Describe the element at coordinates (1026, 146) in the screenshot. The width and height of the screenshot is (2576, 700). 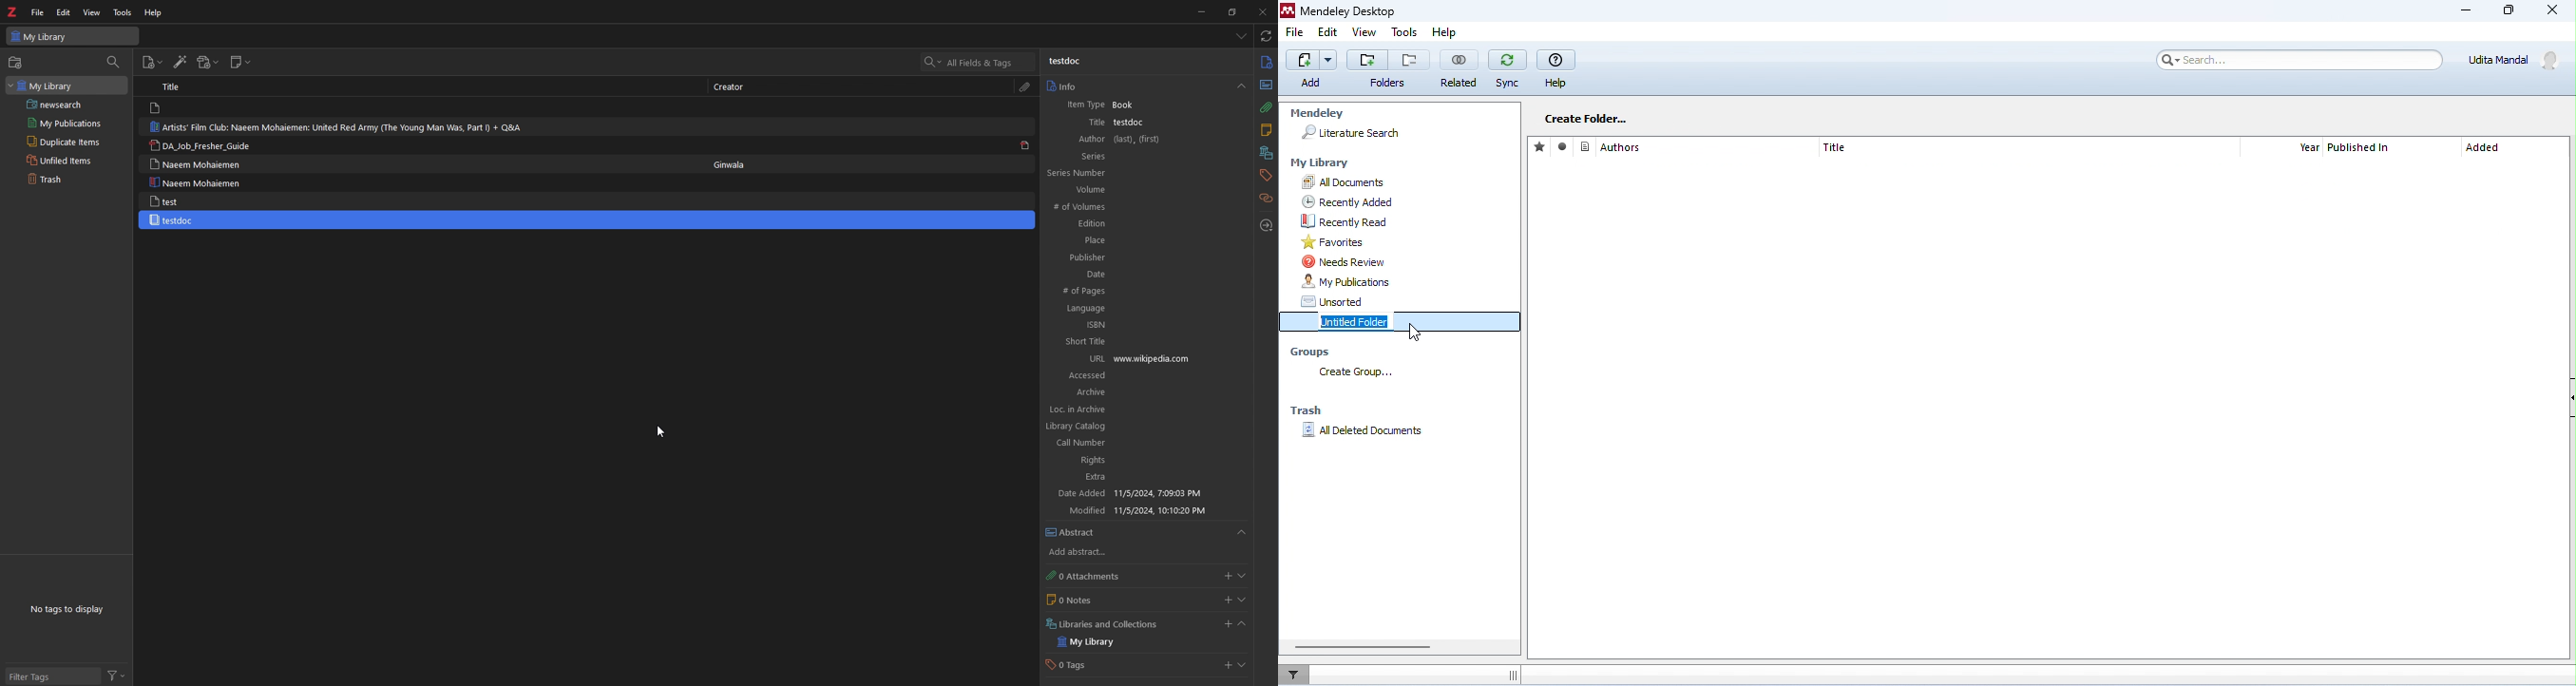
I see `pdf` at that location.